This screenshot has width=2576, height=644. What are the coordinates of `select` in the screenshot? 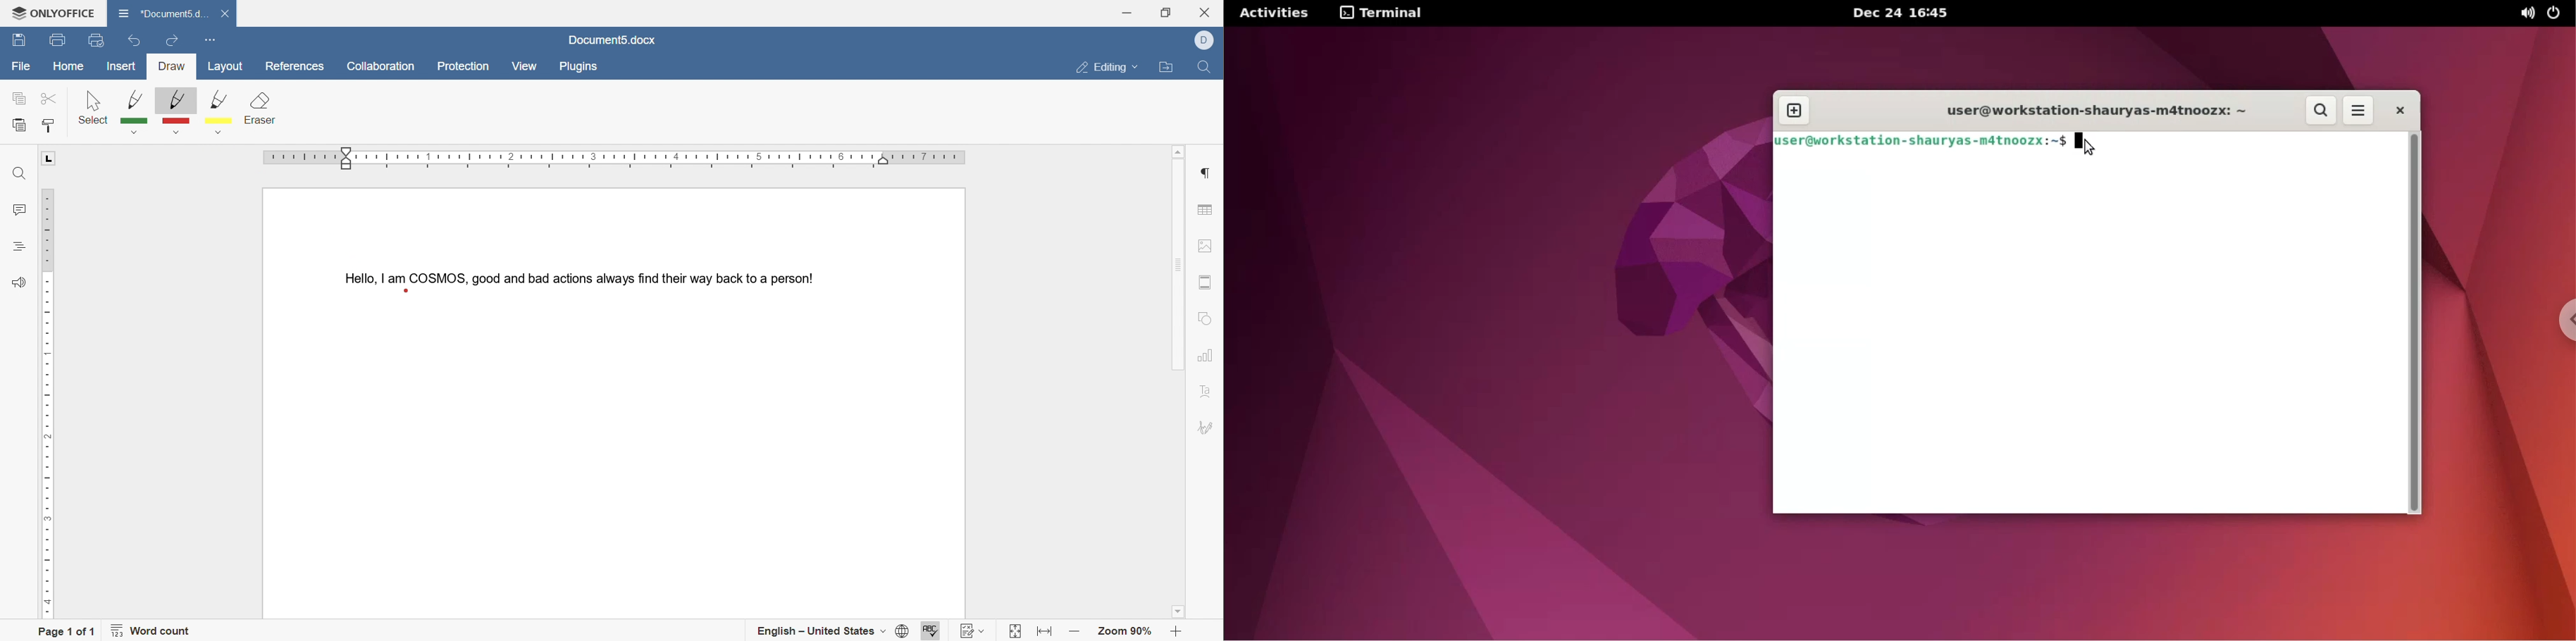 It's located at (94, 106).